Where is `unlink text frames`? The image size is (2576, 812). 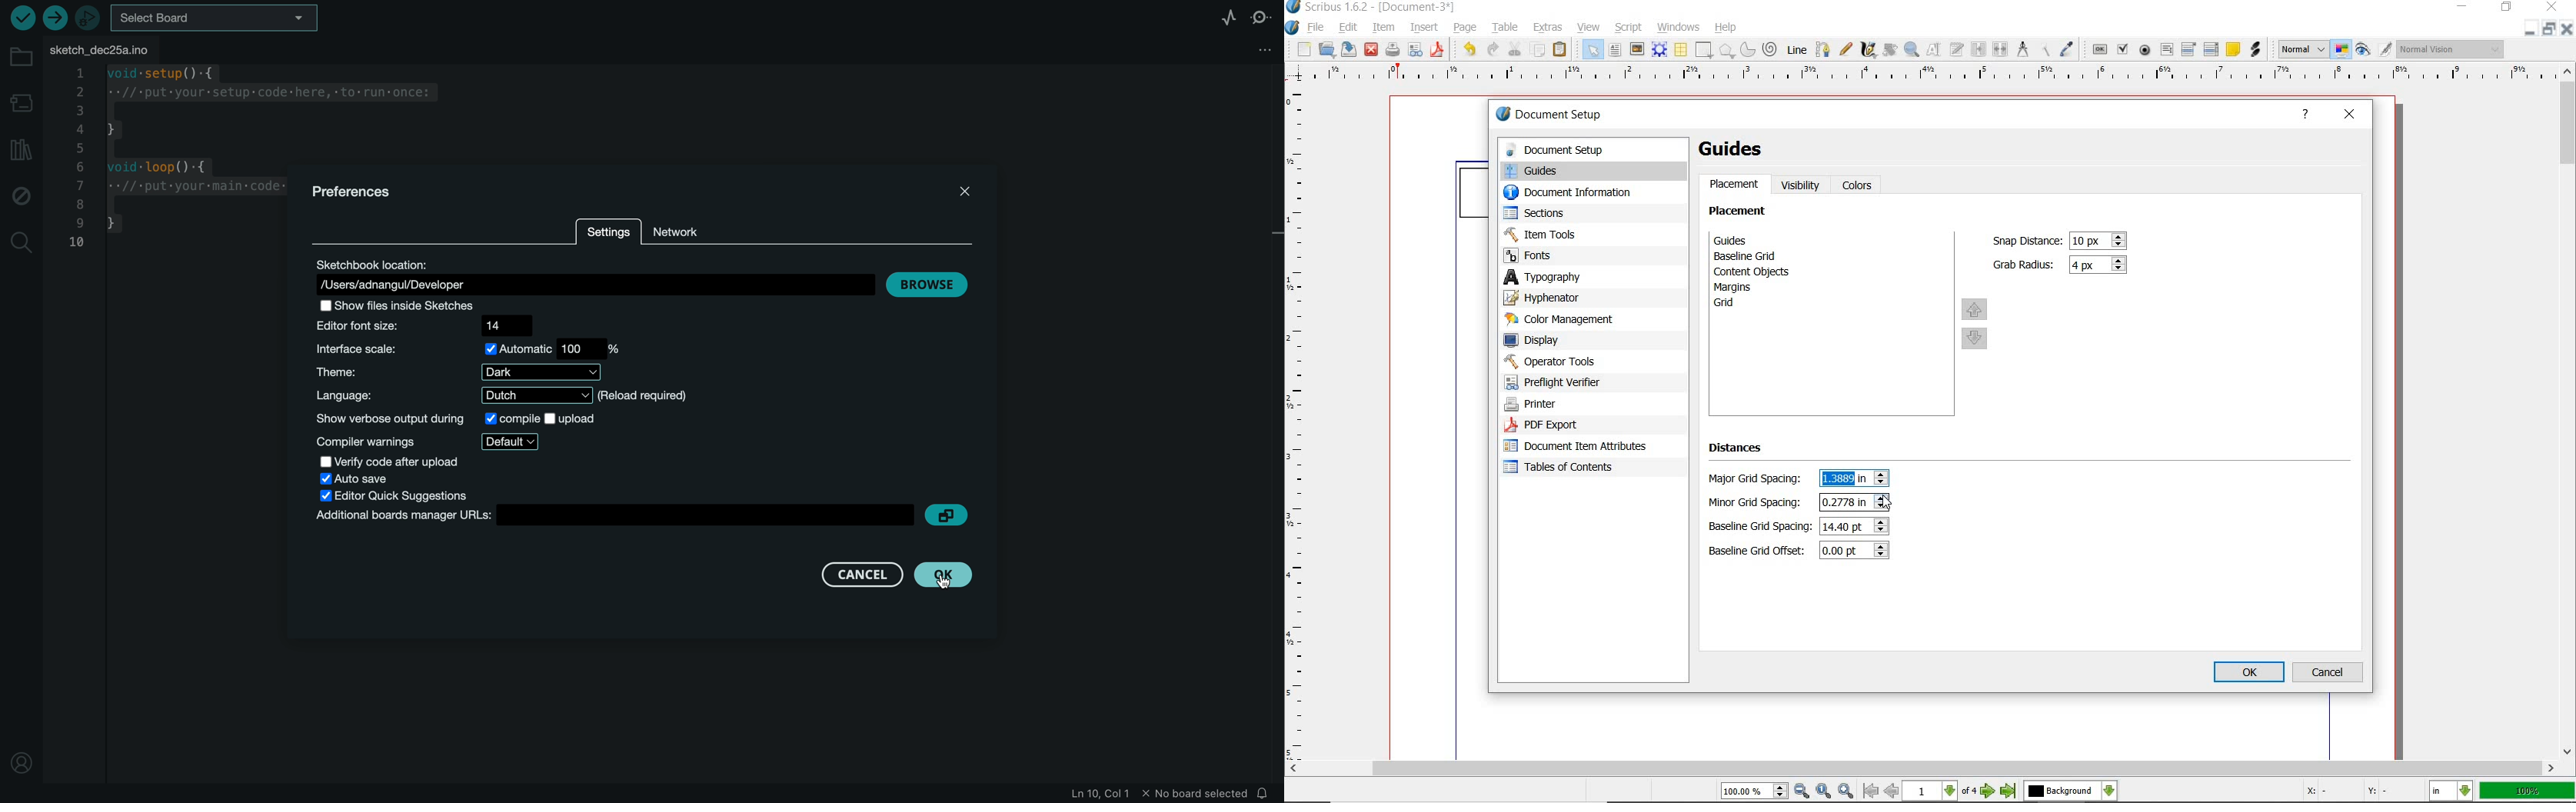 unlink text frames is located at coordinates (1999, 48).